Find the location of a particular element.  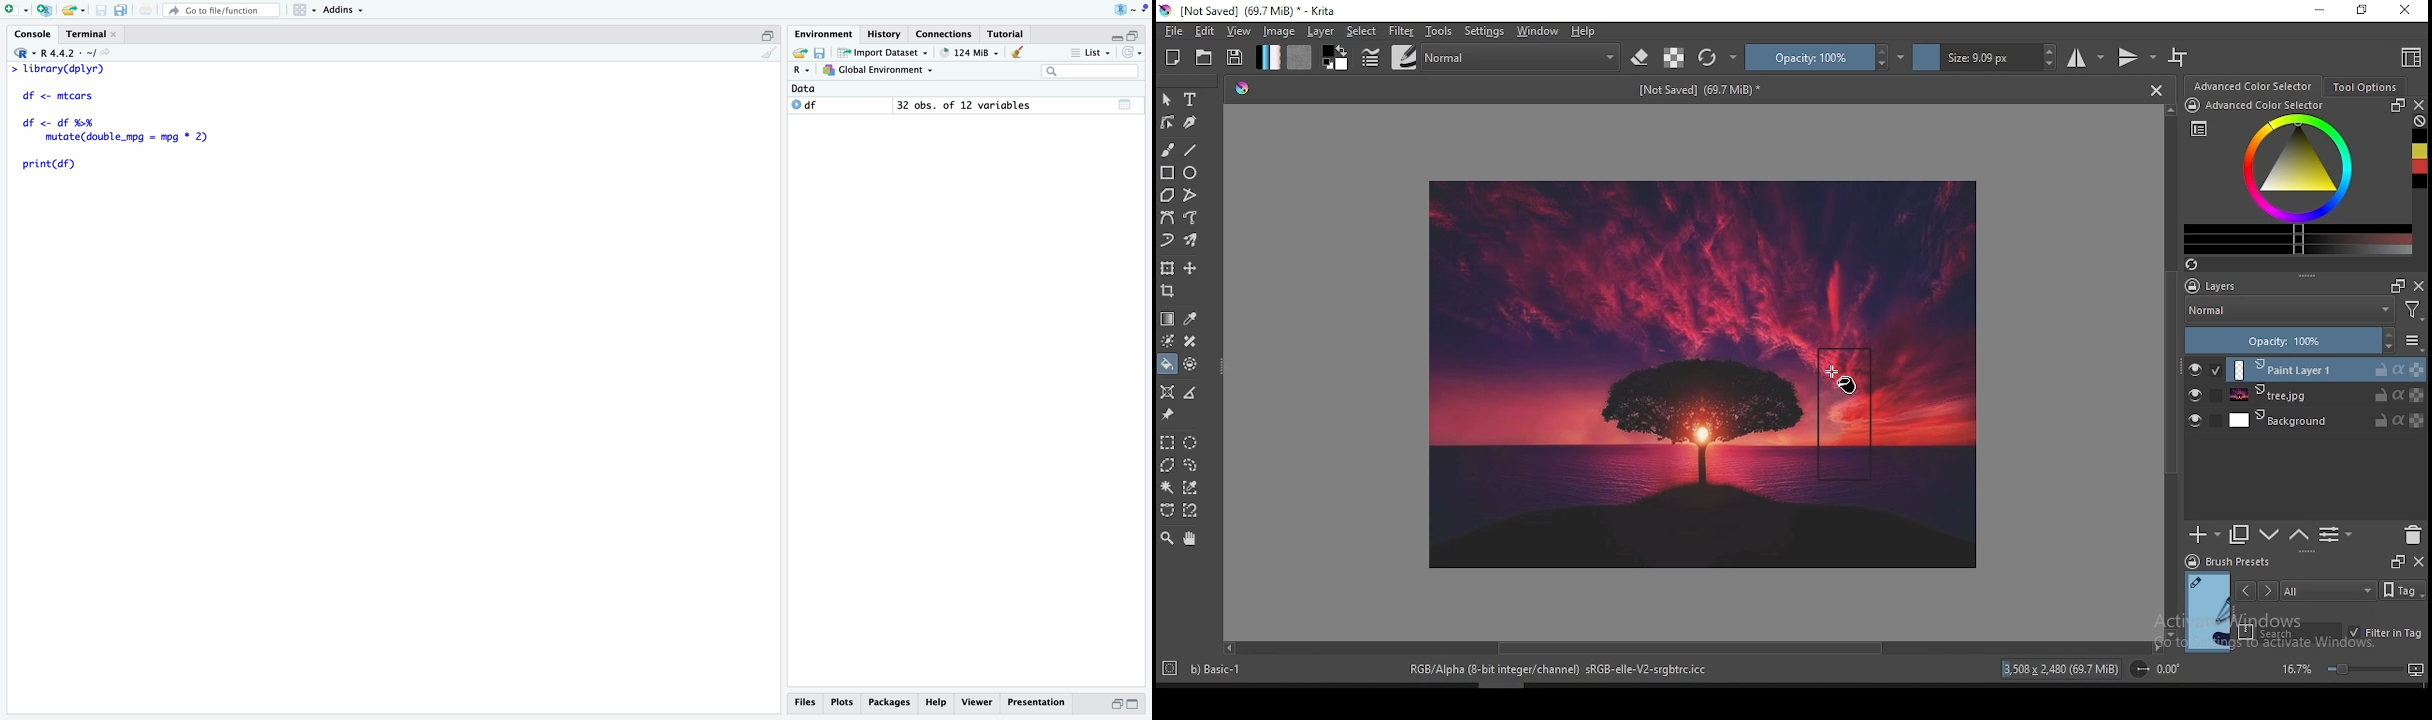

layer is located at coordinates (2327, 421).